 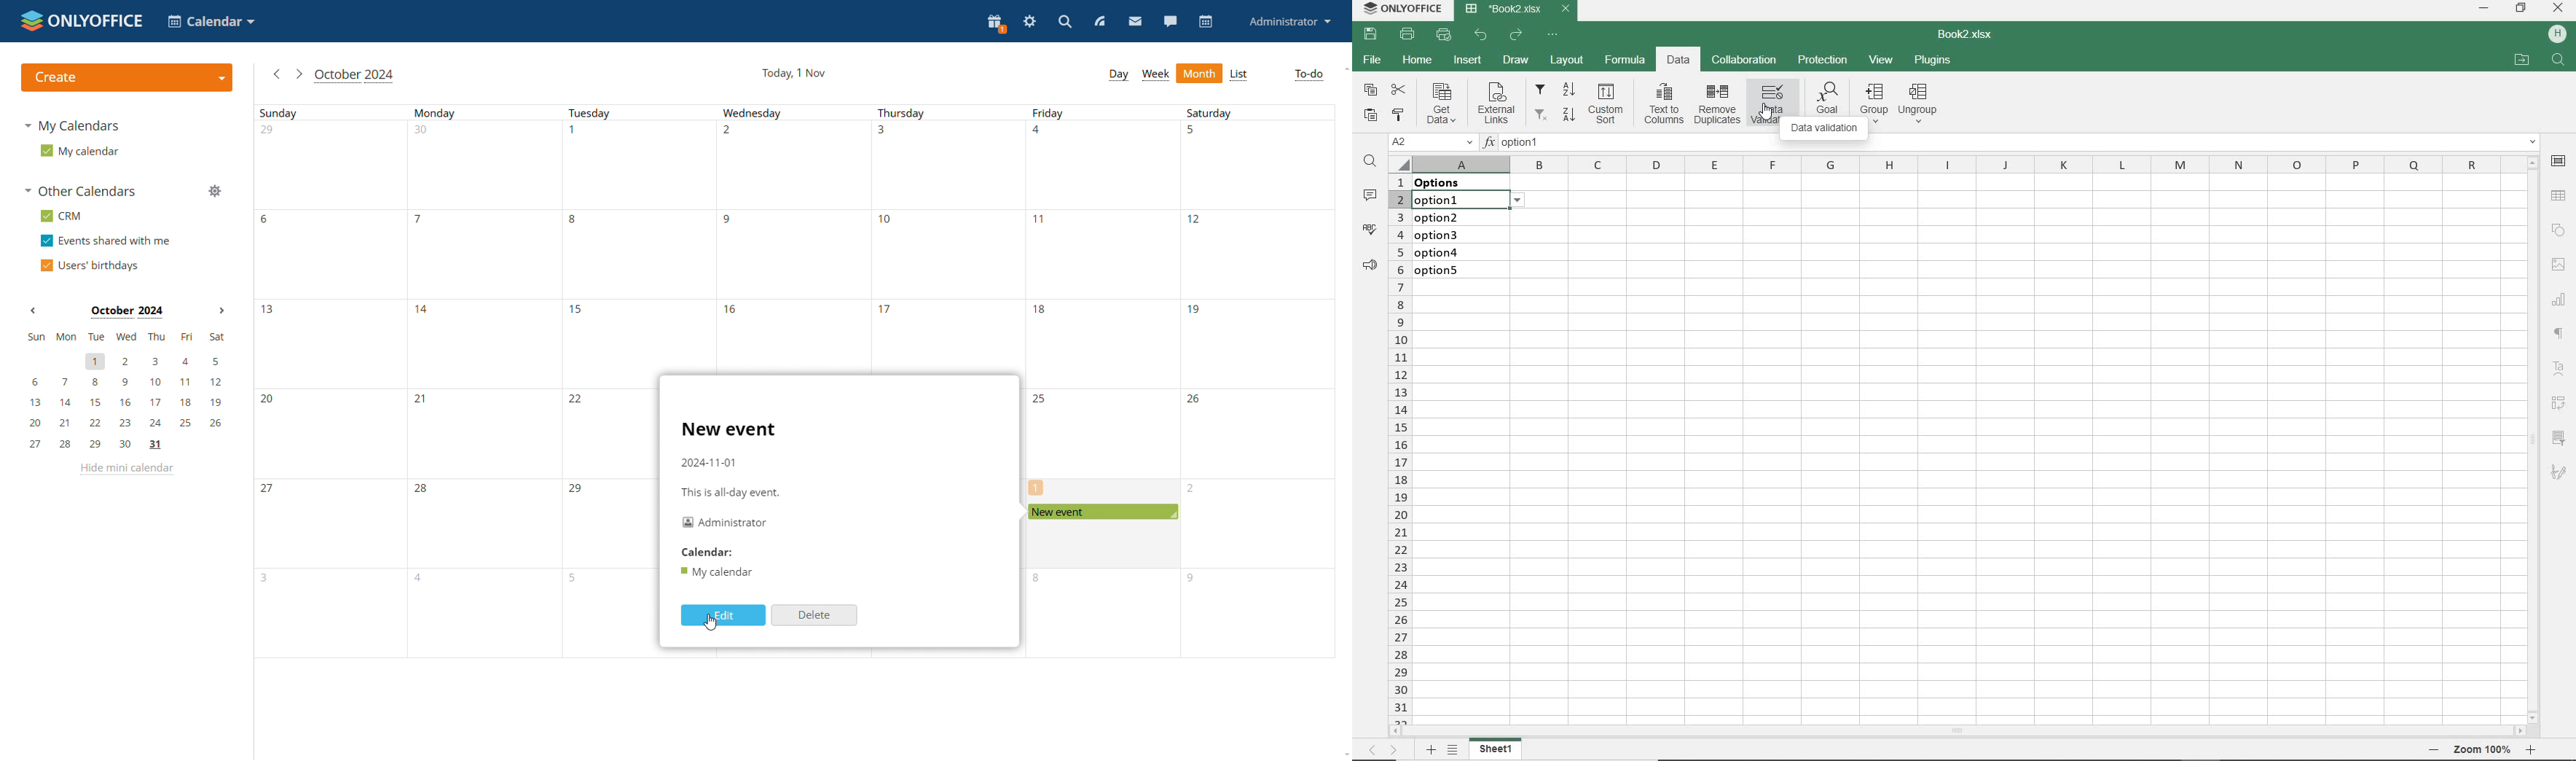 I want to click on PASTE, so click(x=1373, y=114).